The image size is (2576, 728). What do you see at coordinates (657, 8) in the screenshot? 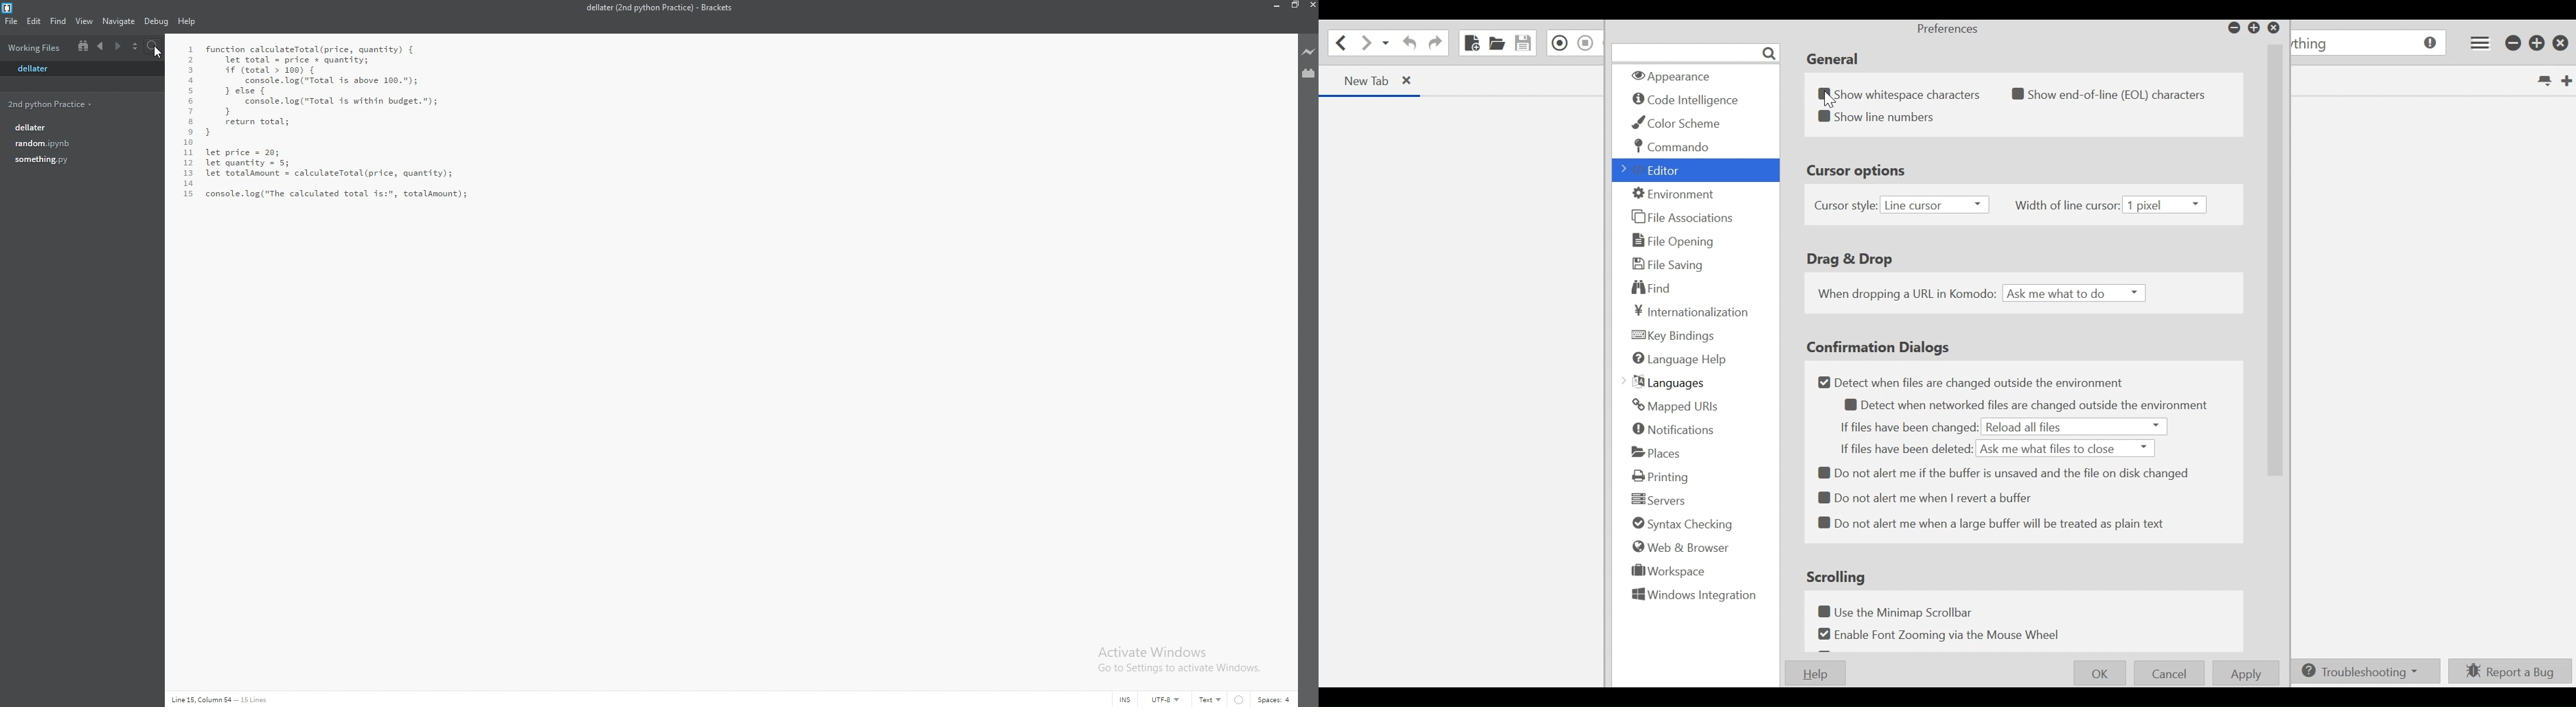
I see `dellater (2nd python practice) - brackets` at bounding box center [657, 8].